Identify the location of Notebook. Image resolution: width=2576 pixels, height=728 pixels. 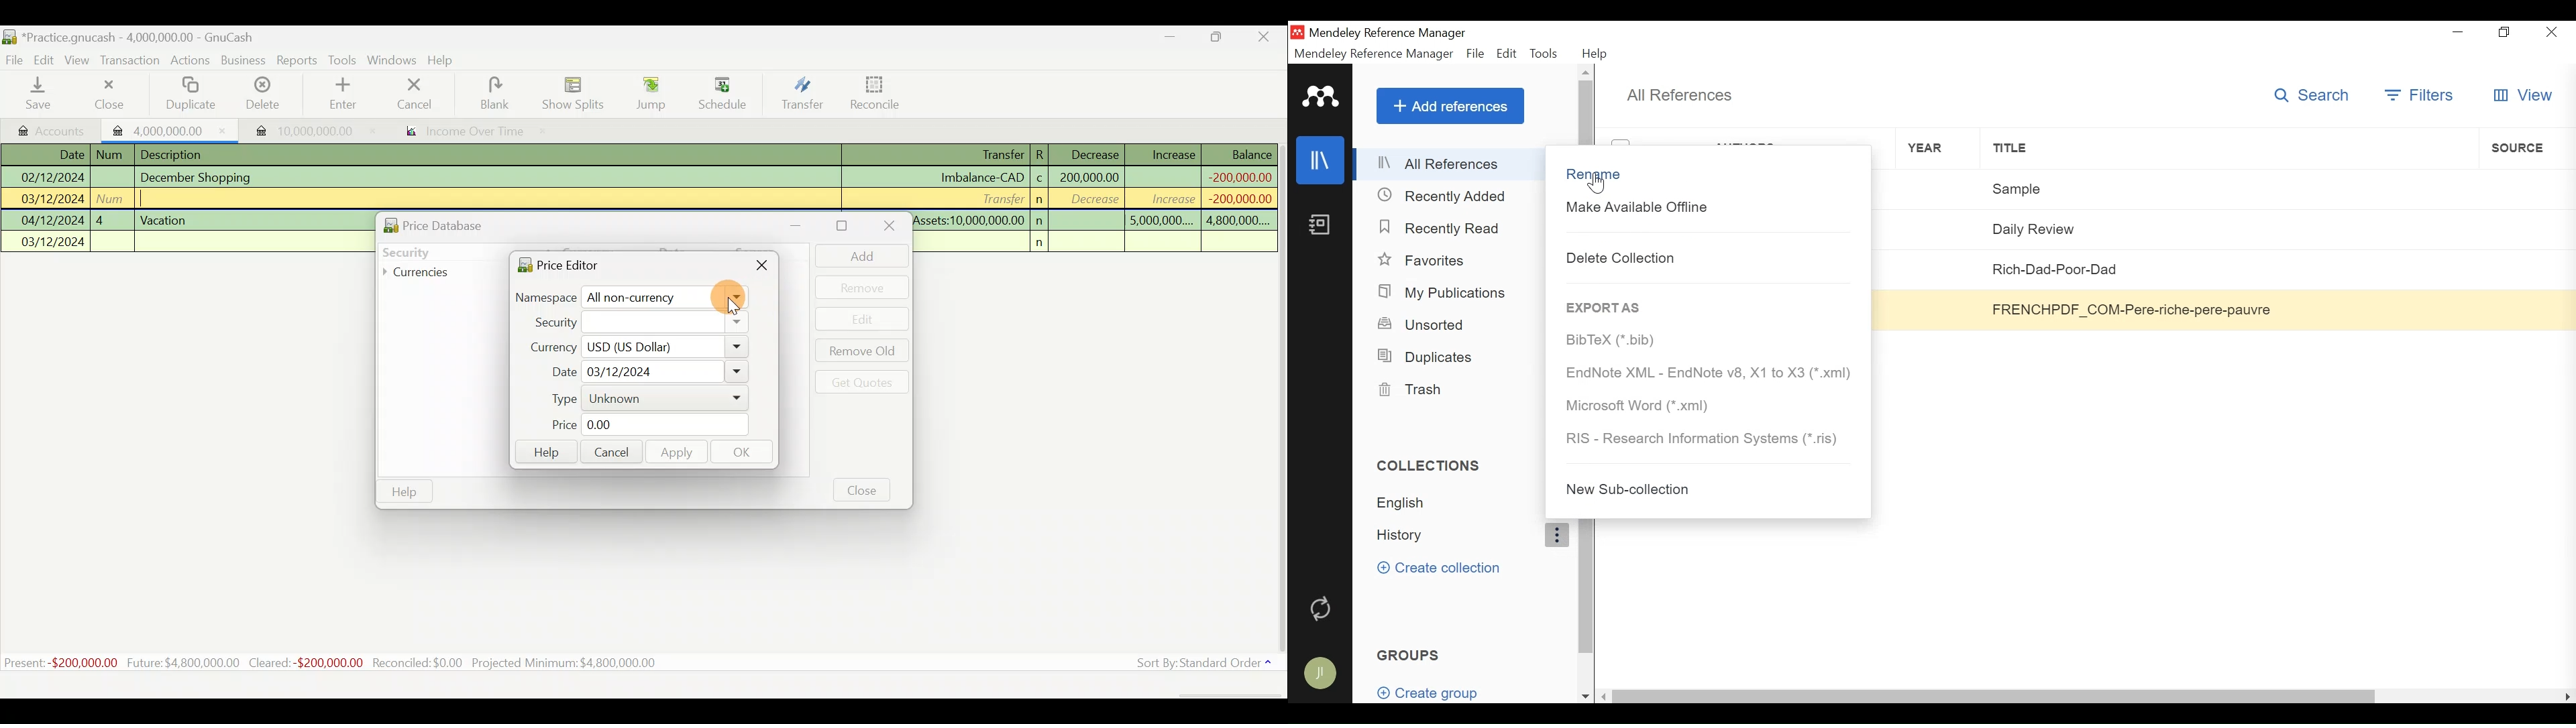
(1320, 226).